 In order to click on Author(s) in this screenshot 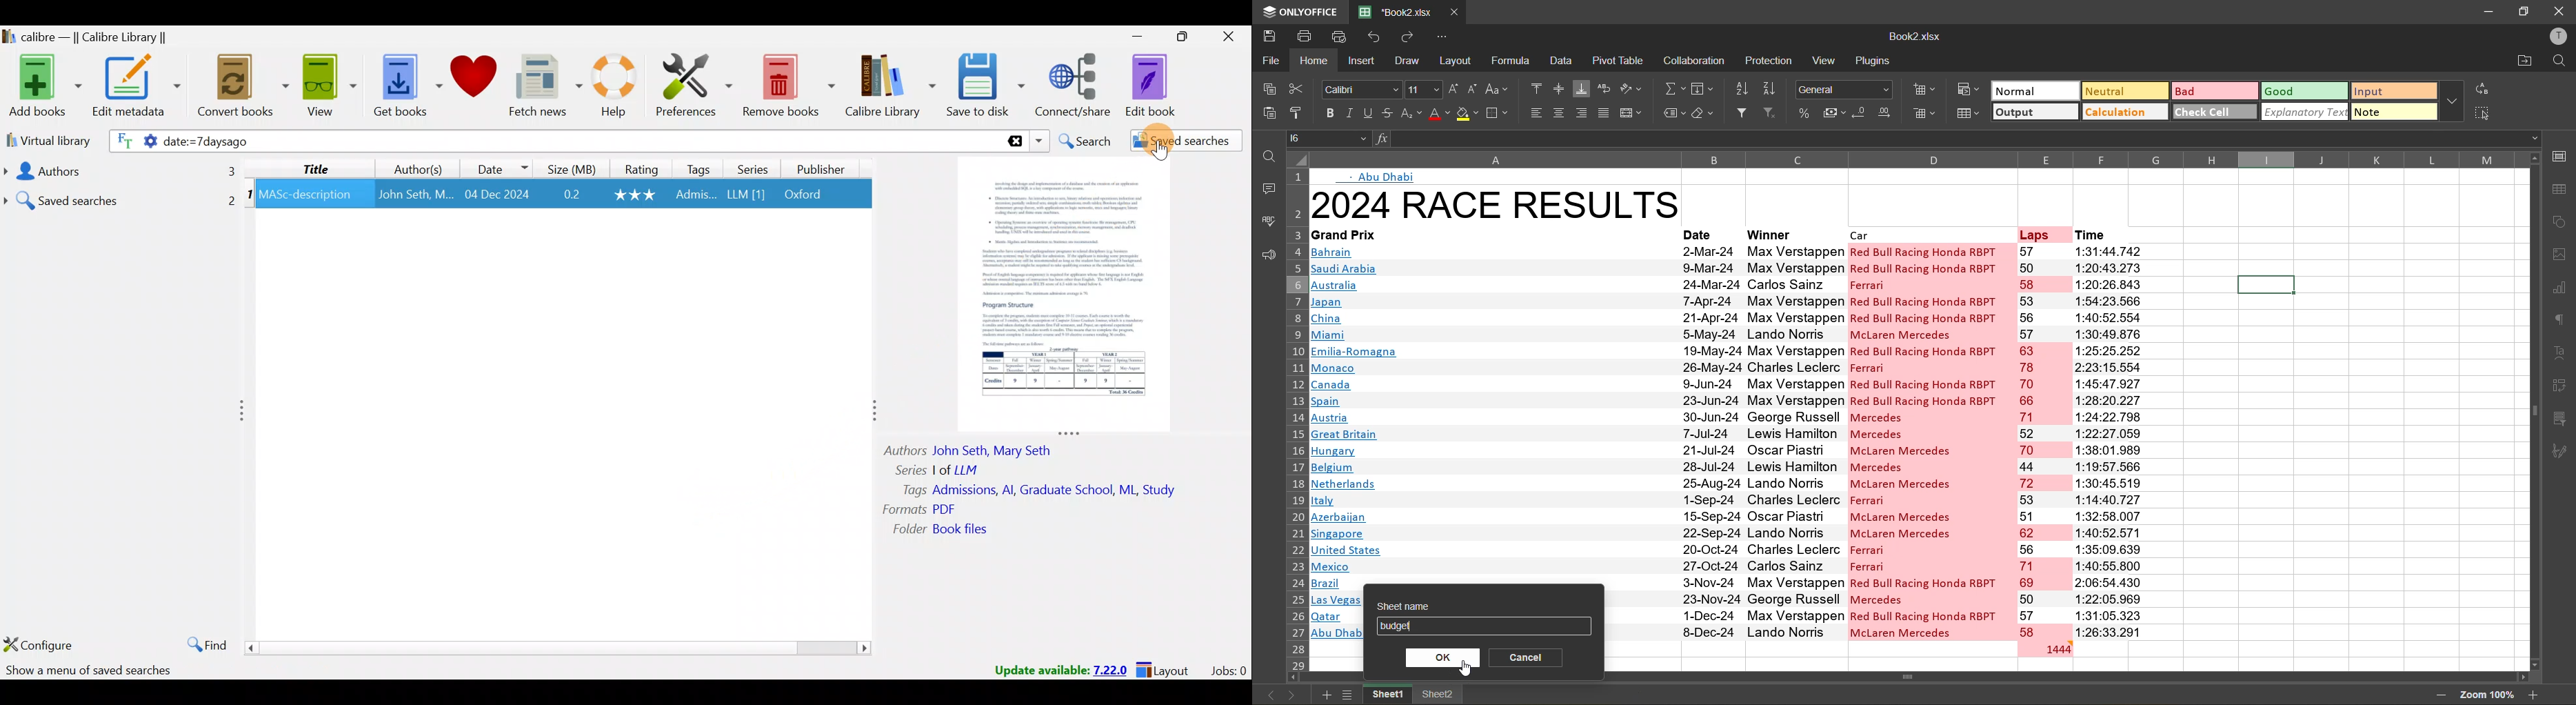, I will do `click(422, 166)`.